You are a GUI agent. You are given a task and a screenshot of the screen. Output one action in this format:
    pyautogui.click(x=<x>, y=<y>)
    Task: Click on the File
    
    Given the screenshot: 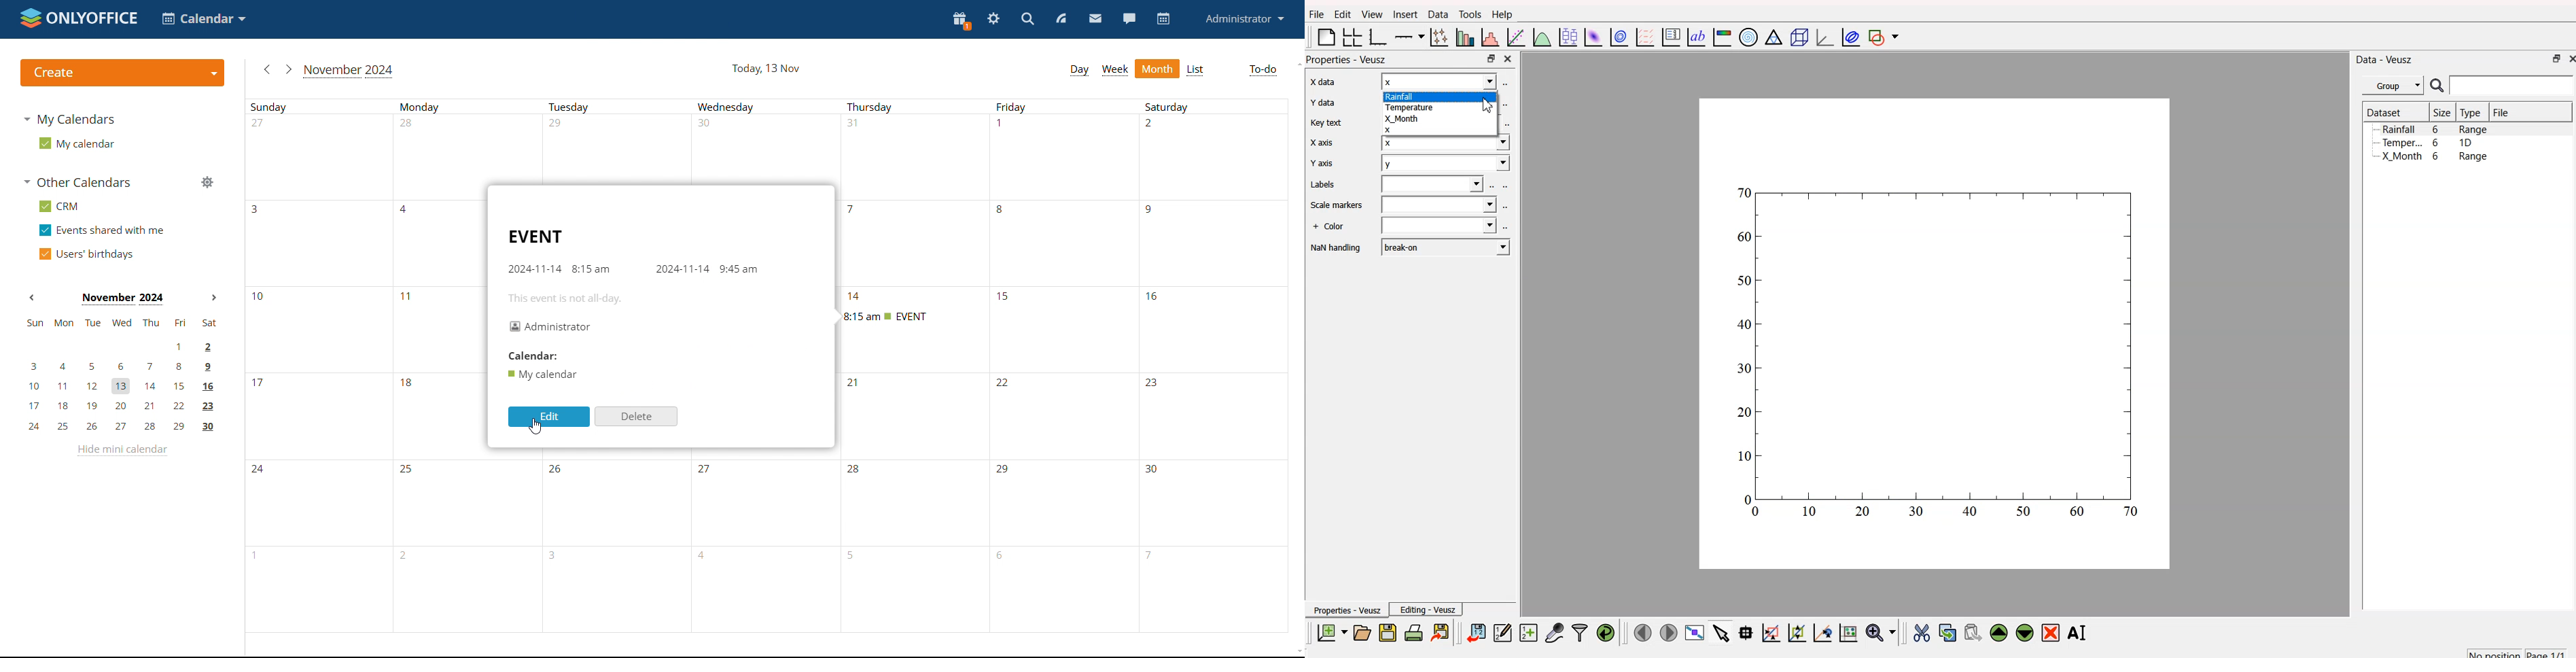 What is the action you would take?
    pyautogui.click(x=2503, y=112)
    